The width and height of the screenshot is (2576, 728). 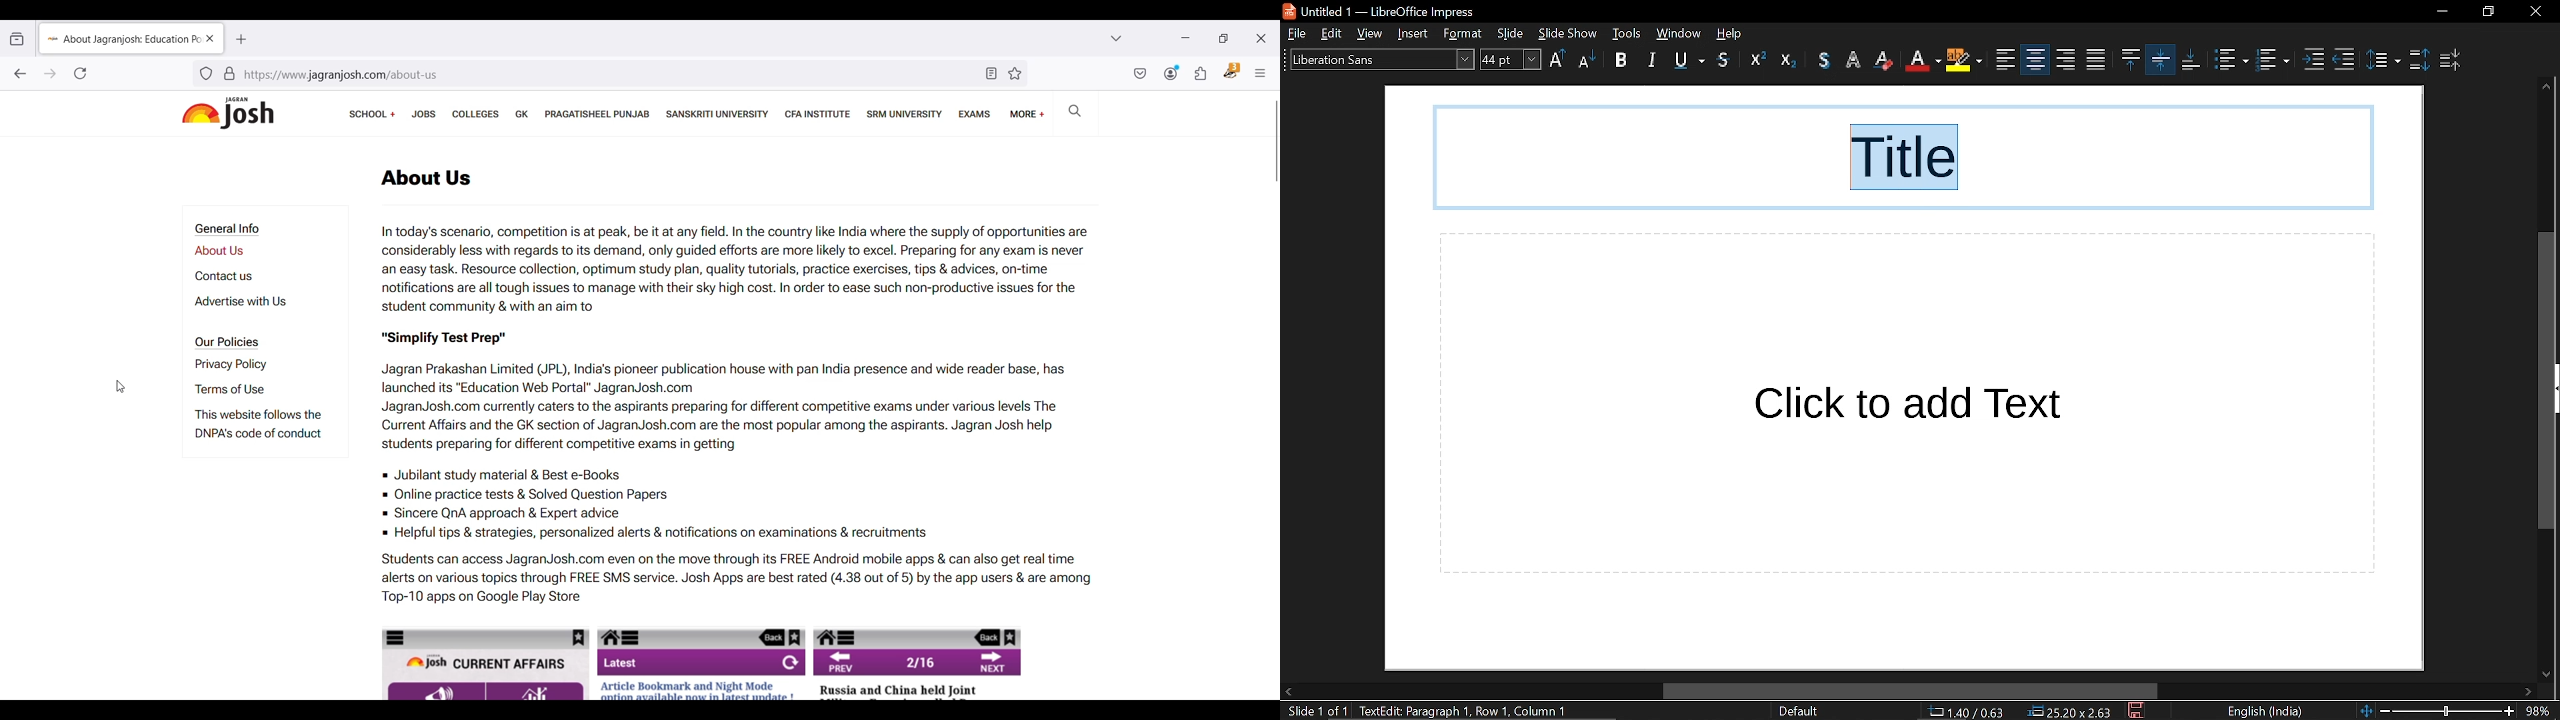 What do you see at coordinates (246, 277) in the screenshot?
I see `Contact us page` at bounding box center [246, 277].